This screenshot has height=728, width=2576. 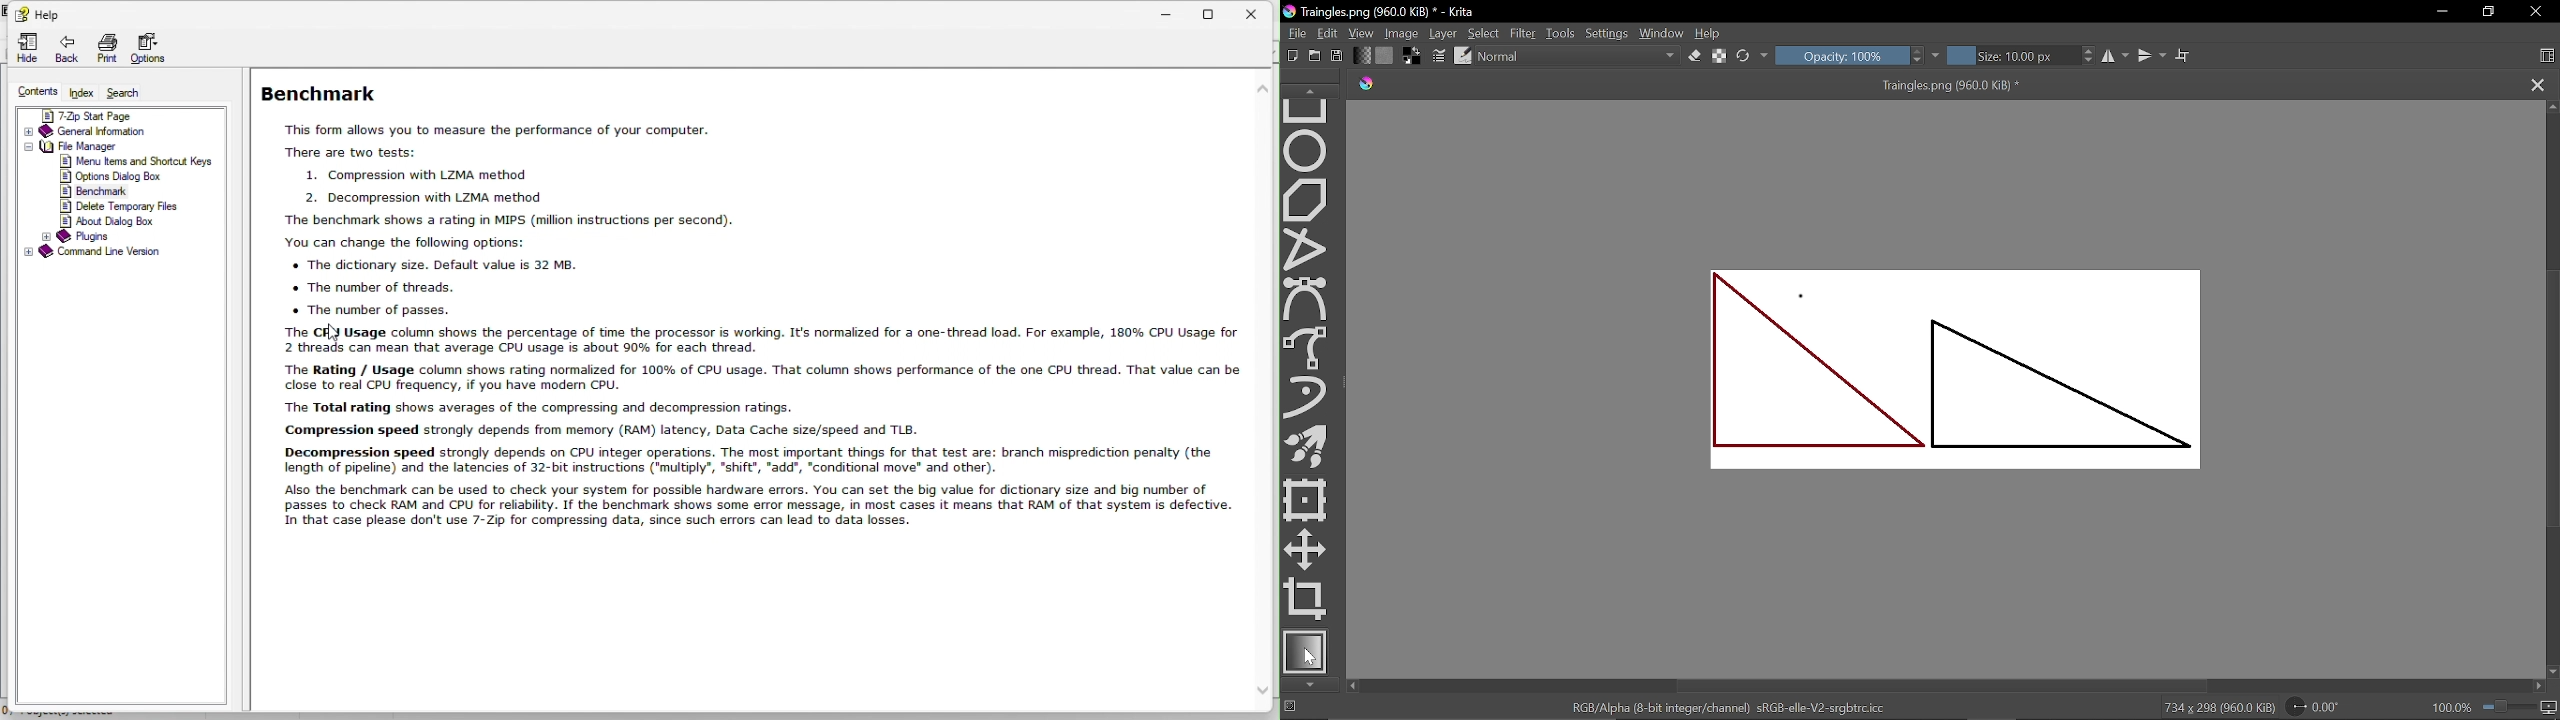 What do you see at coordinates (1317, 55) in the screenshot?
I see `Open document` at bounding box center [1317, 55].